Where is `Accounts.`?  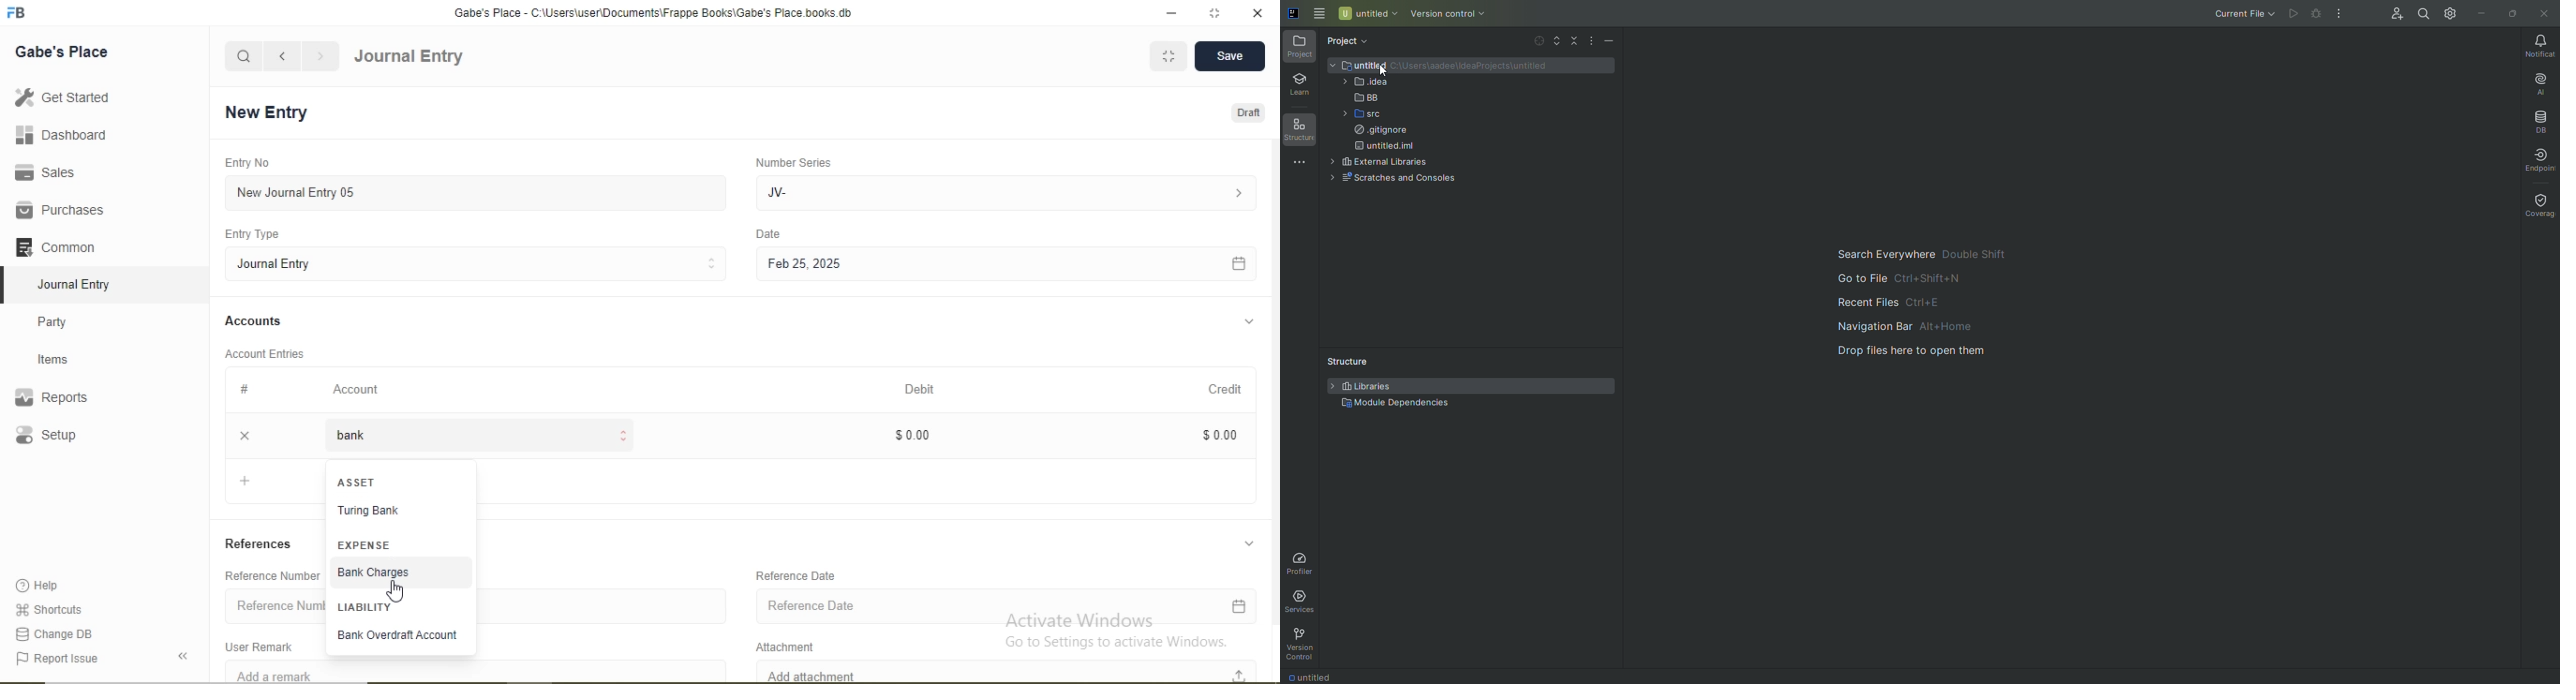
Accounts. is located at coordinates (254, 321).